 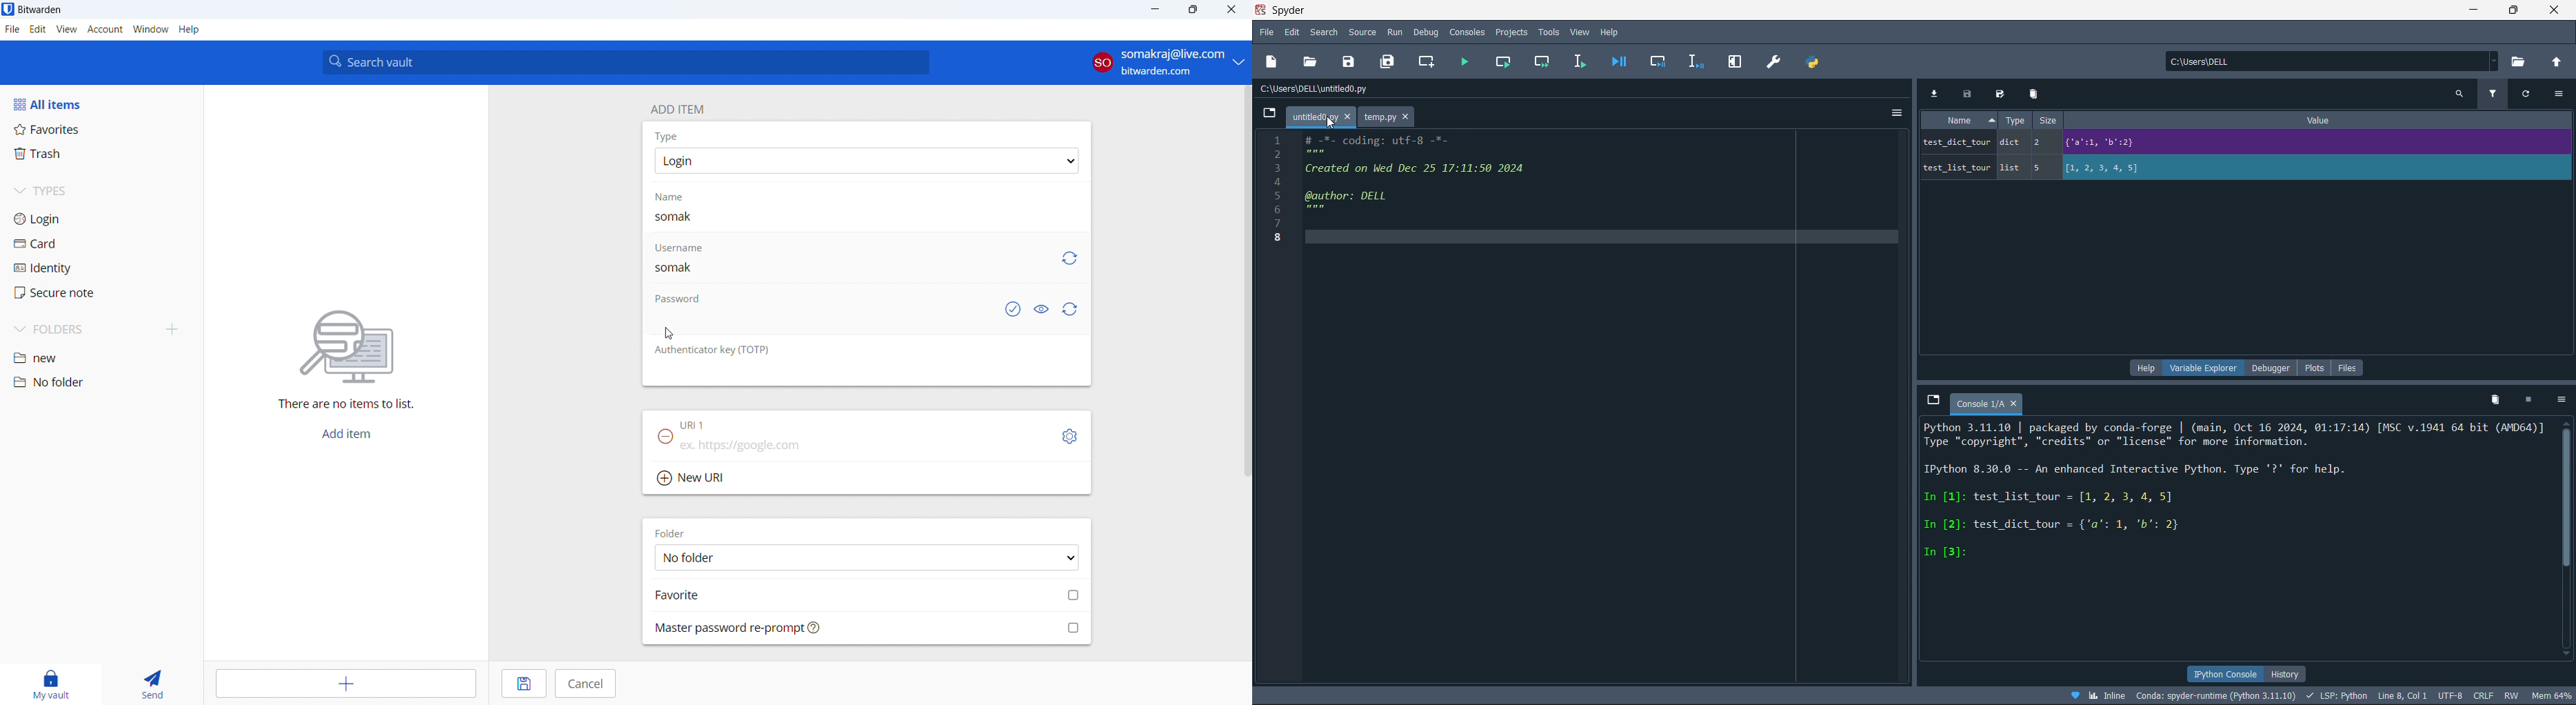 I want to click on name, so click(x=1963, y=120).